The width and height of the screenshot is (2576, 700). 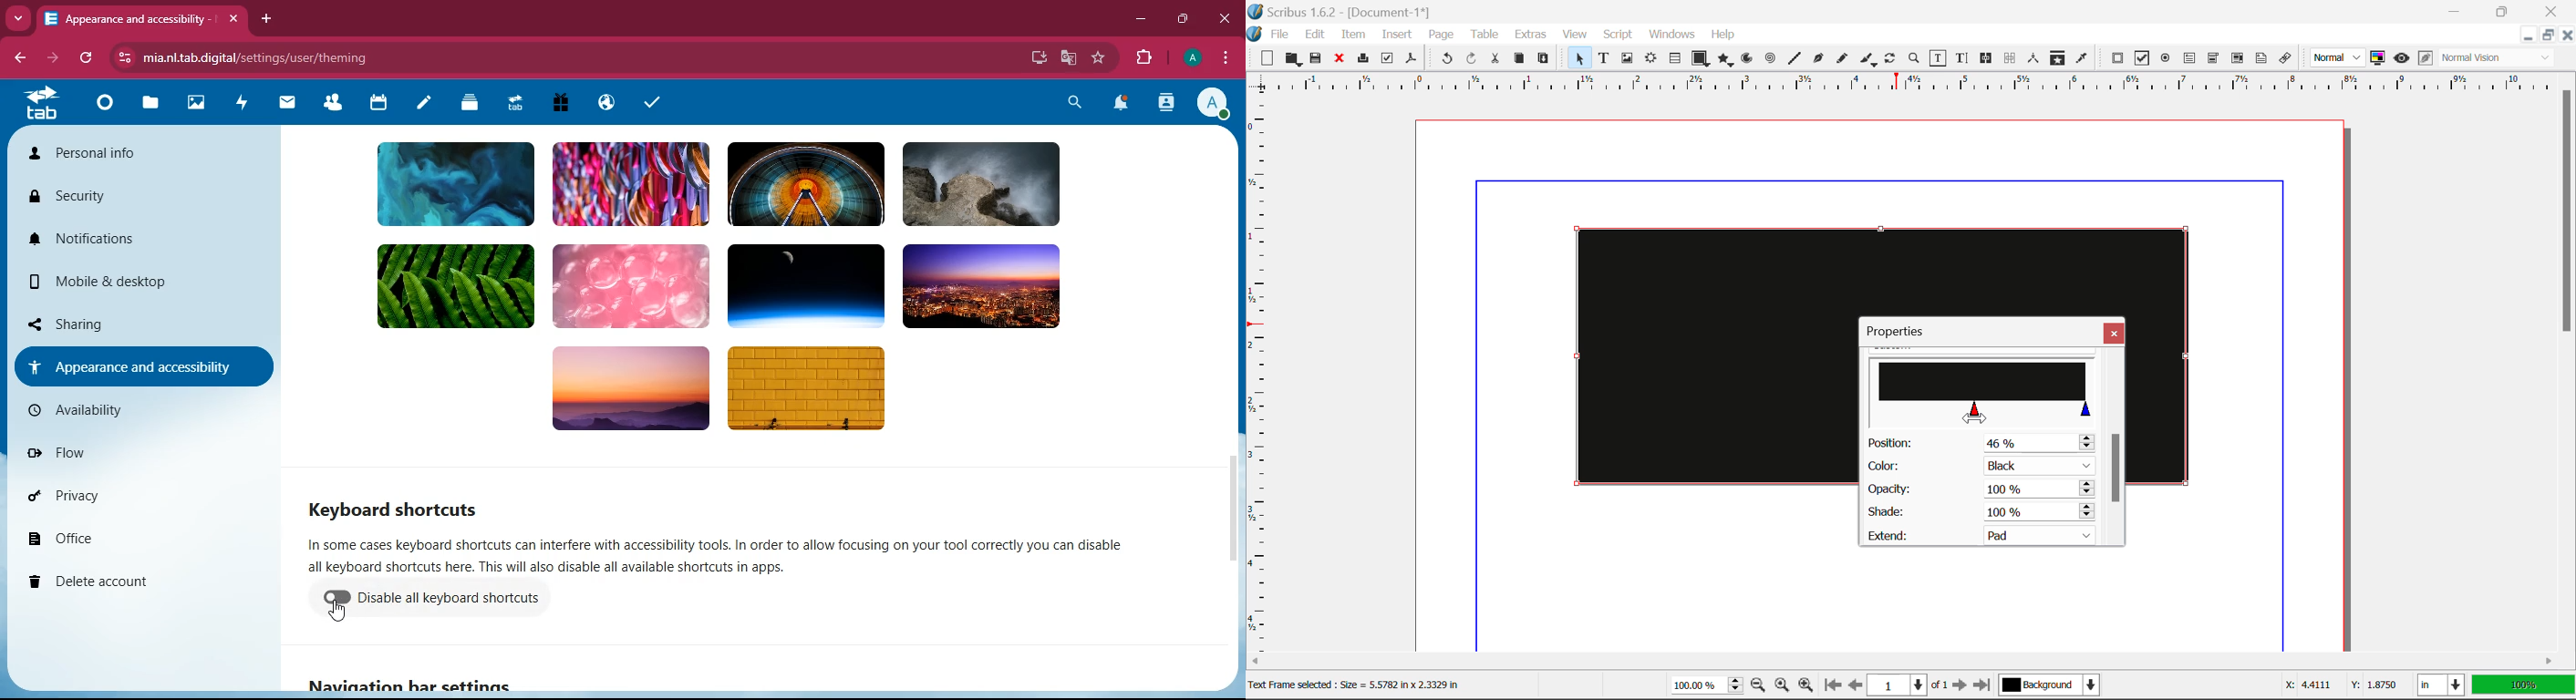 I want to click on desktop, so click(x=1035, y=57).